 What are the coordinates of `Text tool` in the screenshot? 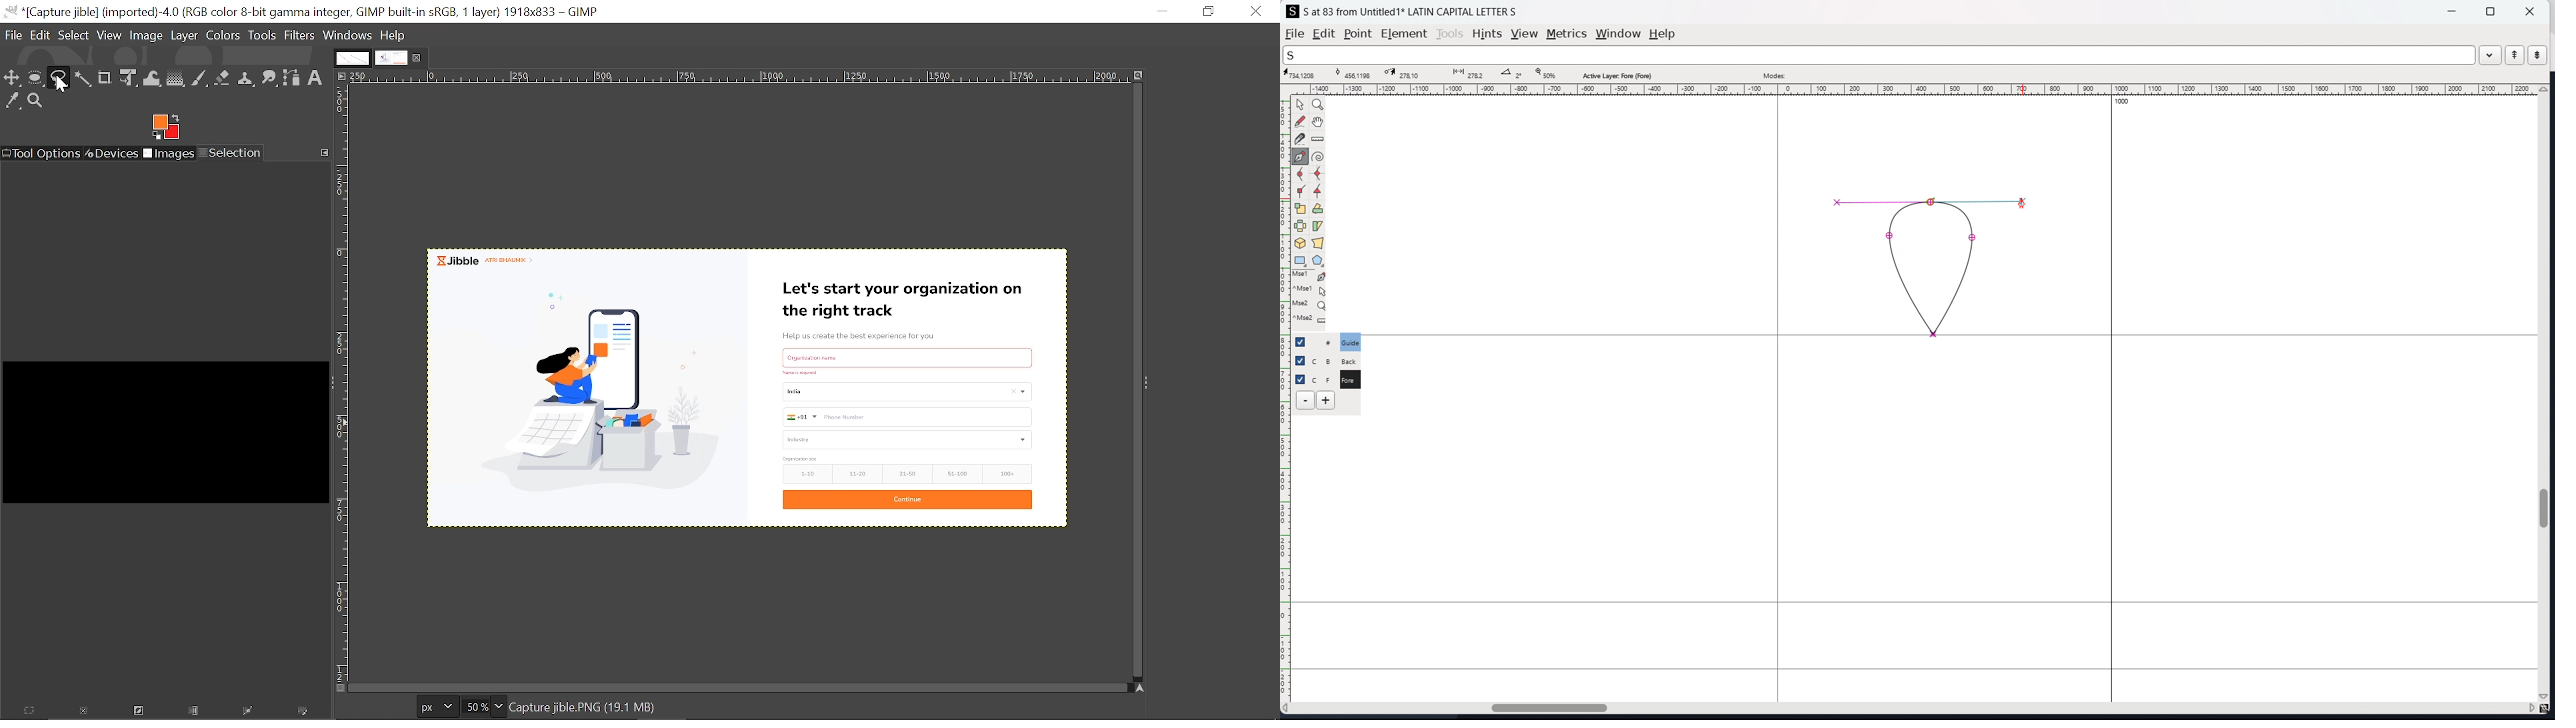 It's located at (317, 78).